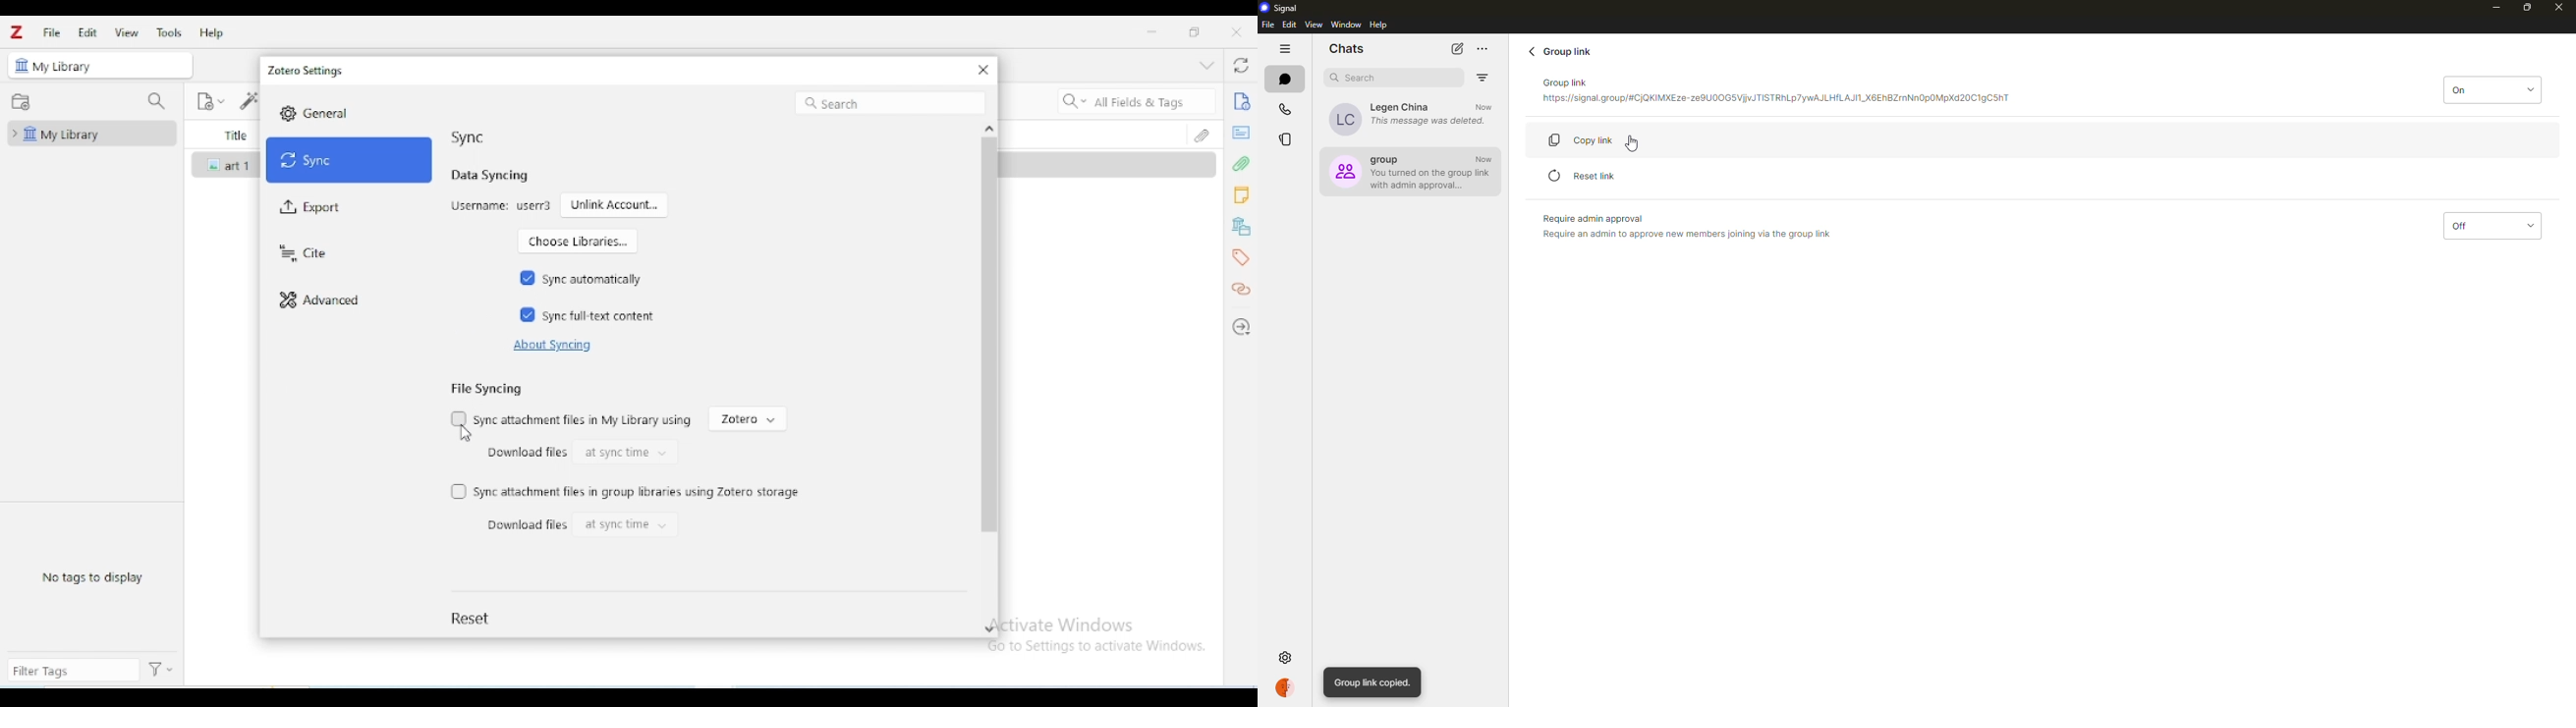  I want to click on libraries and collections, so click(1241, 227).